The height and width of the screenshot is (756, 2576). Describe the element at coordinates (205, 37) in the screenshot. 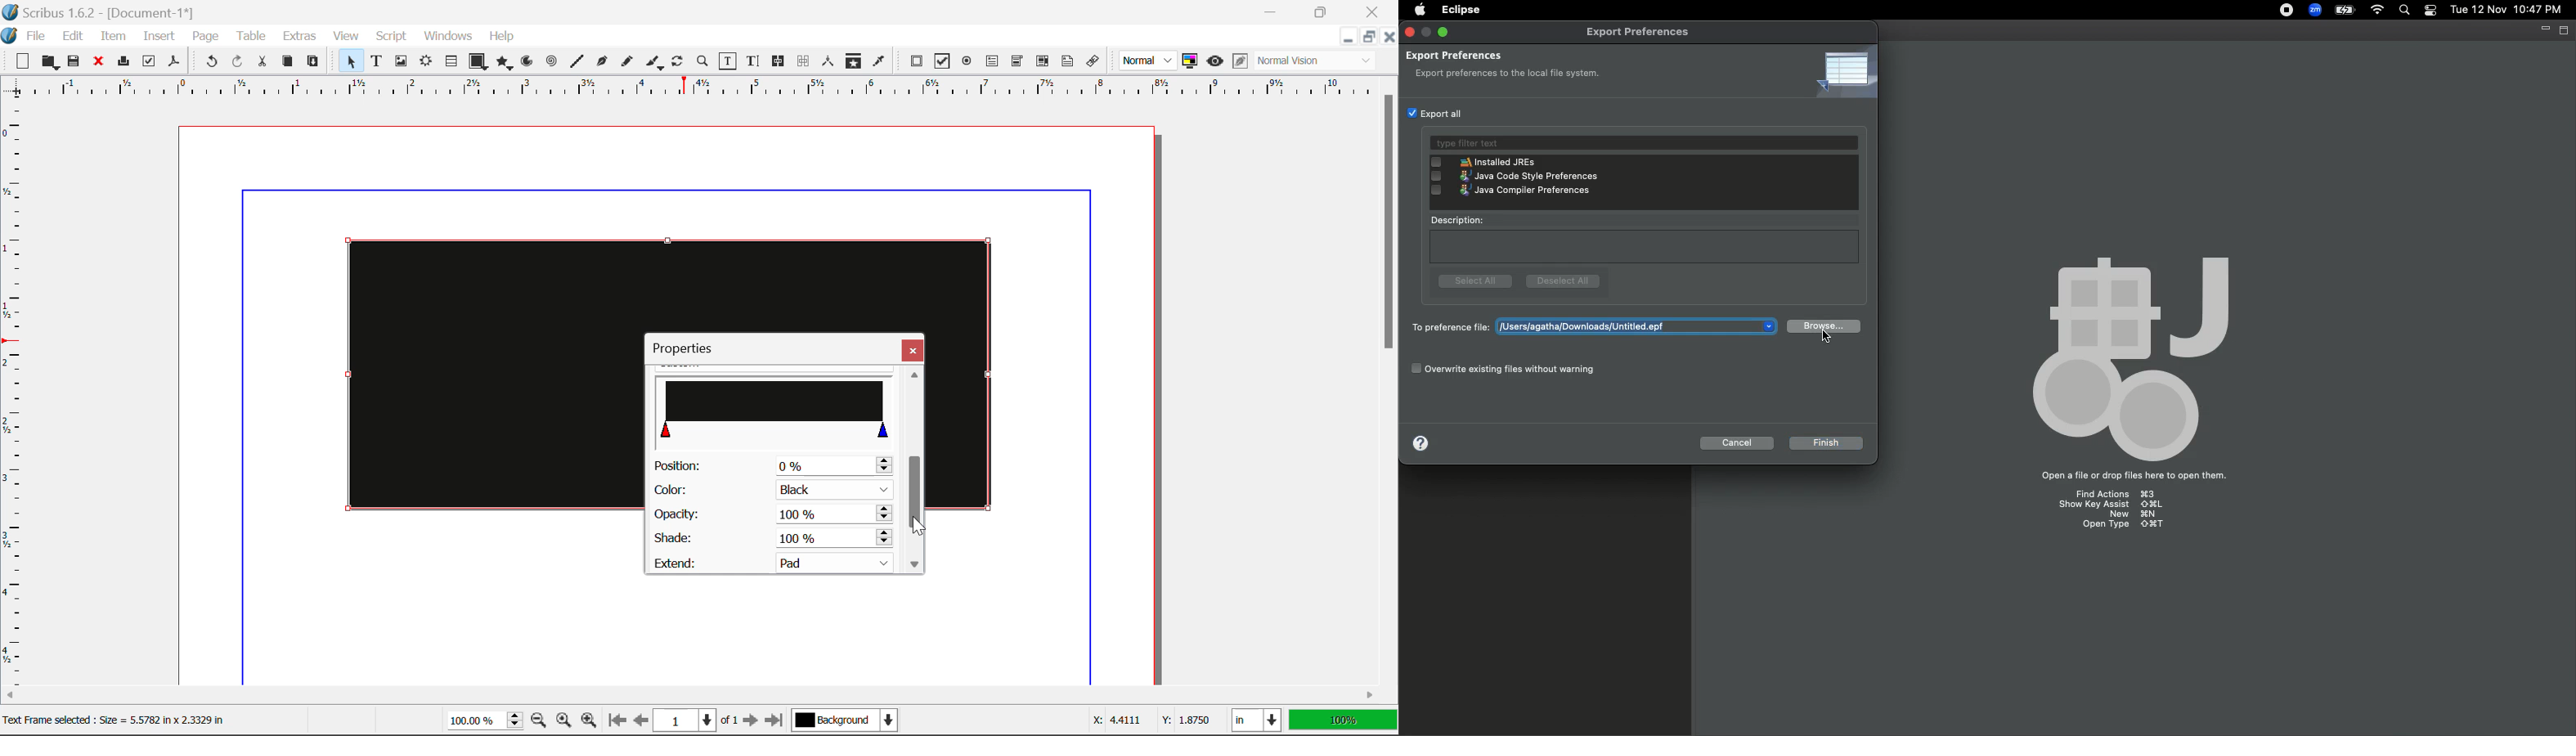

I see `Page` at that location.